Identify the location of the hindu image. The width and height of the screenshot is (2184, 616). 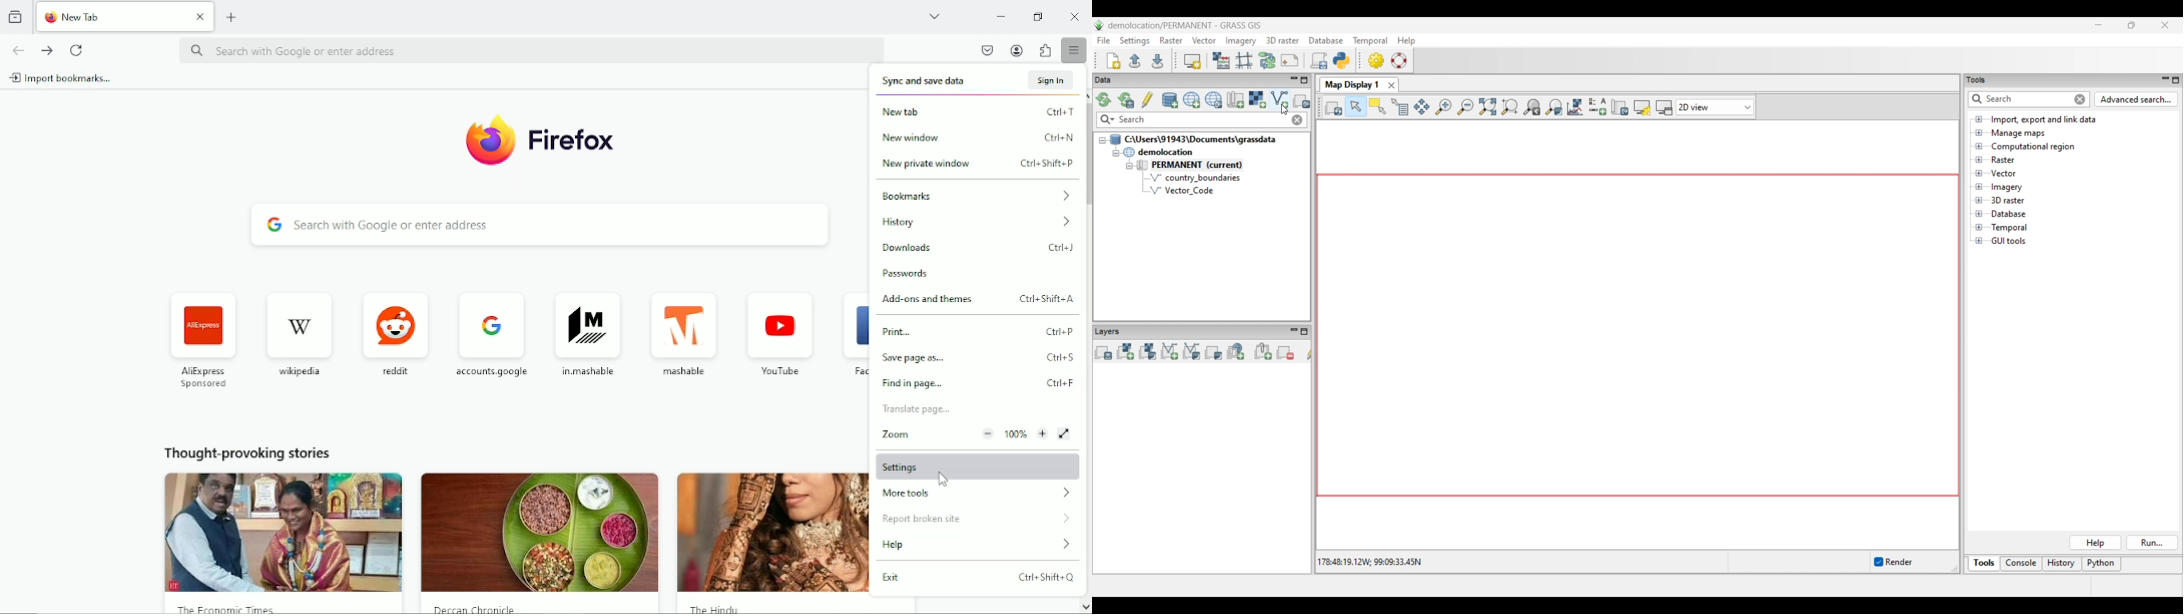
(772, 532).